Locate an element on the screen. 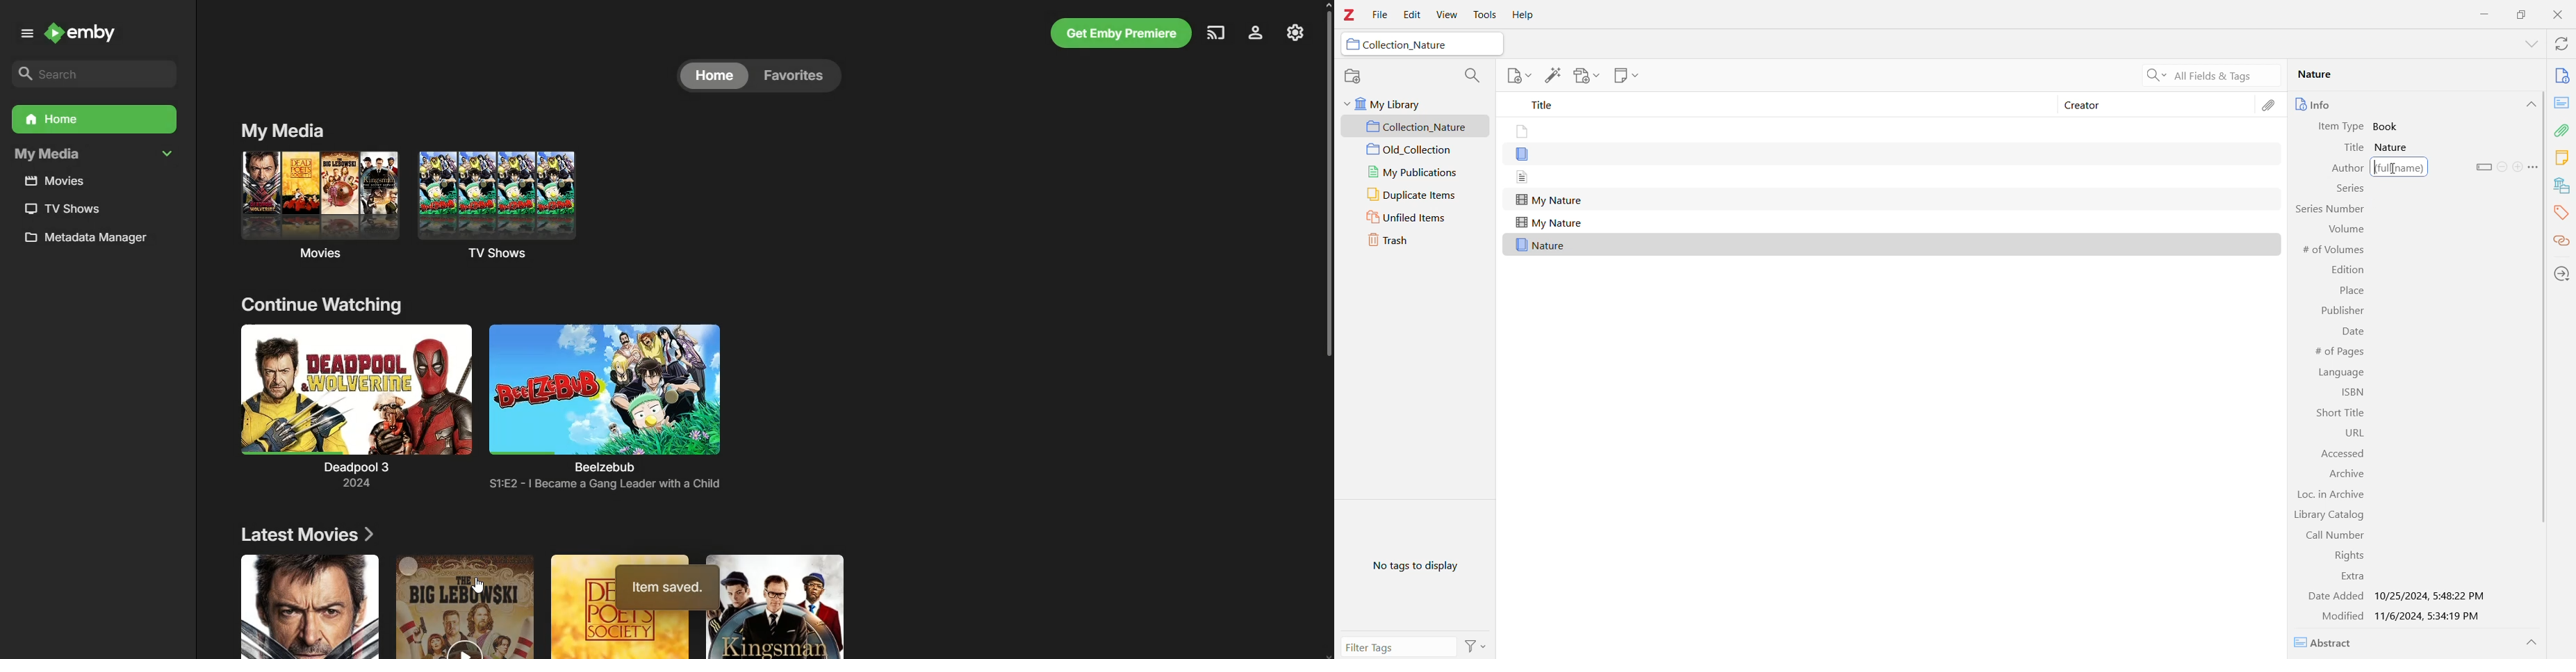 The width and height of the screenshot is (2576, 672). item without title  is located at coordinates (1523, 155).